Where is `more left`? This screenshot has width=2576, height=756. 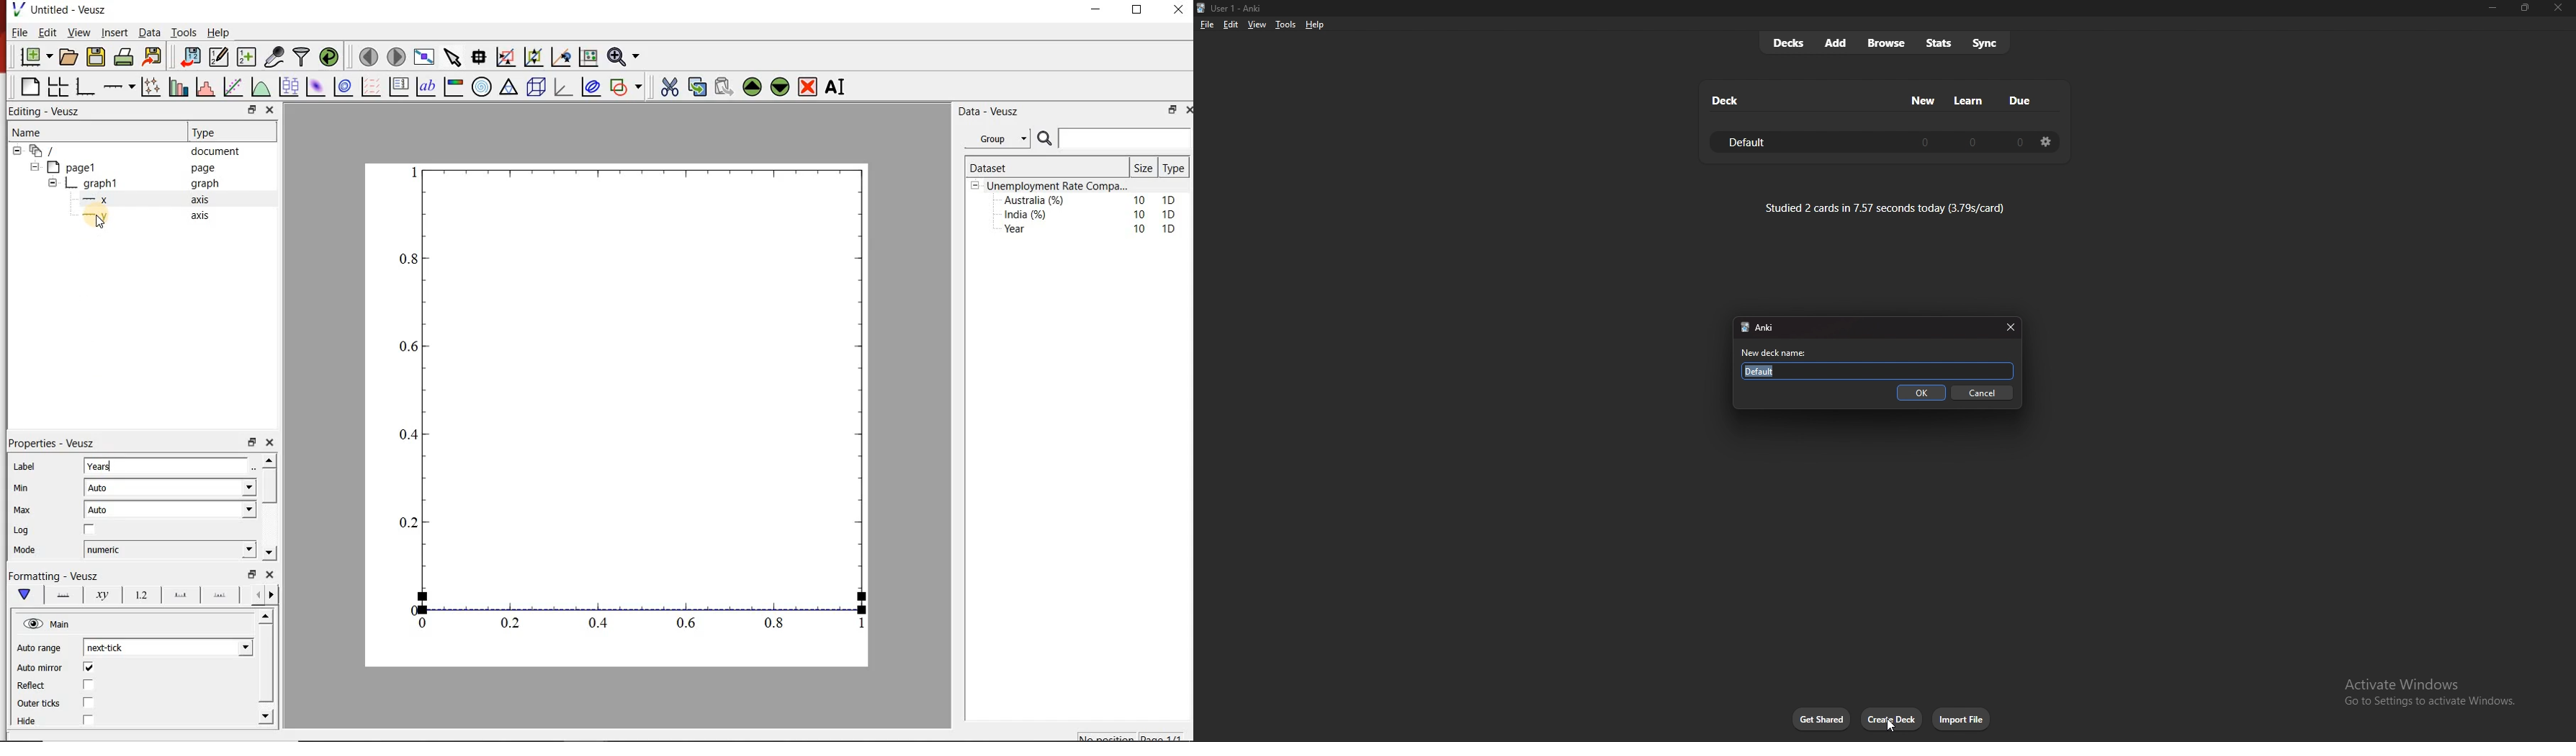
more left is located at coordinates (255, 594).